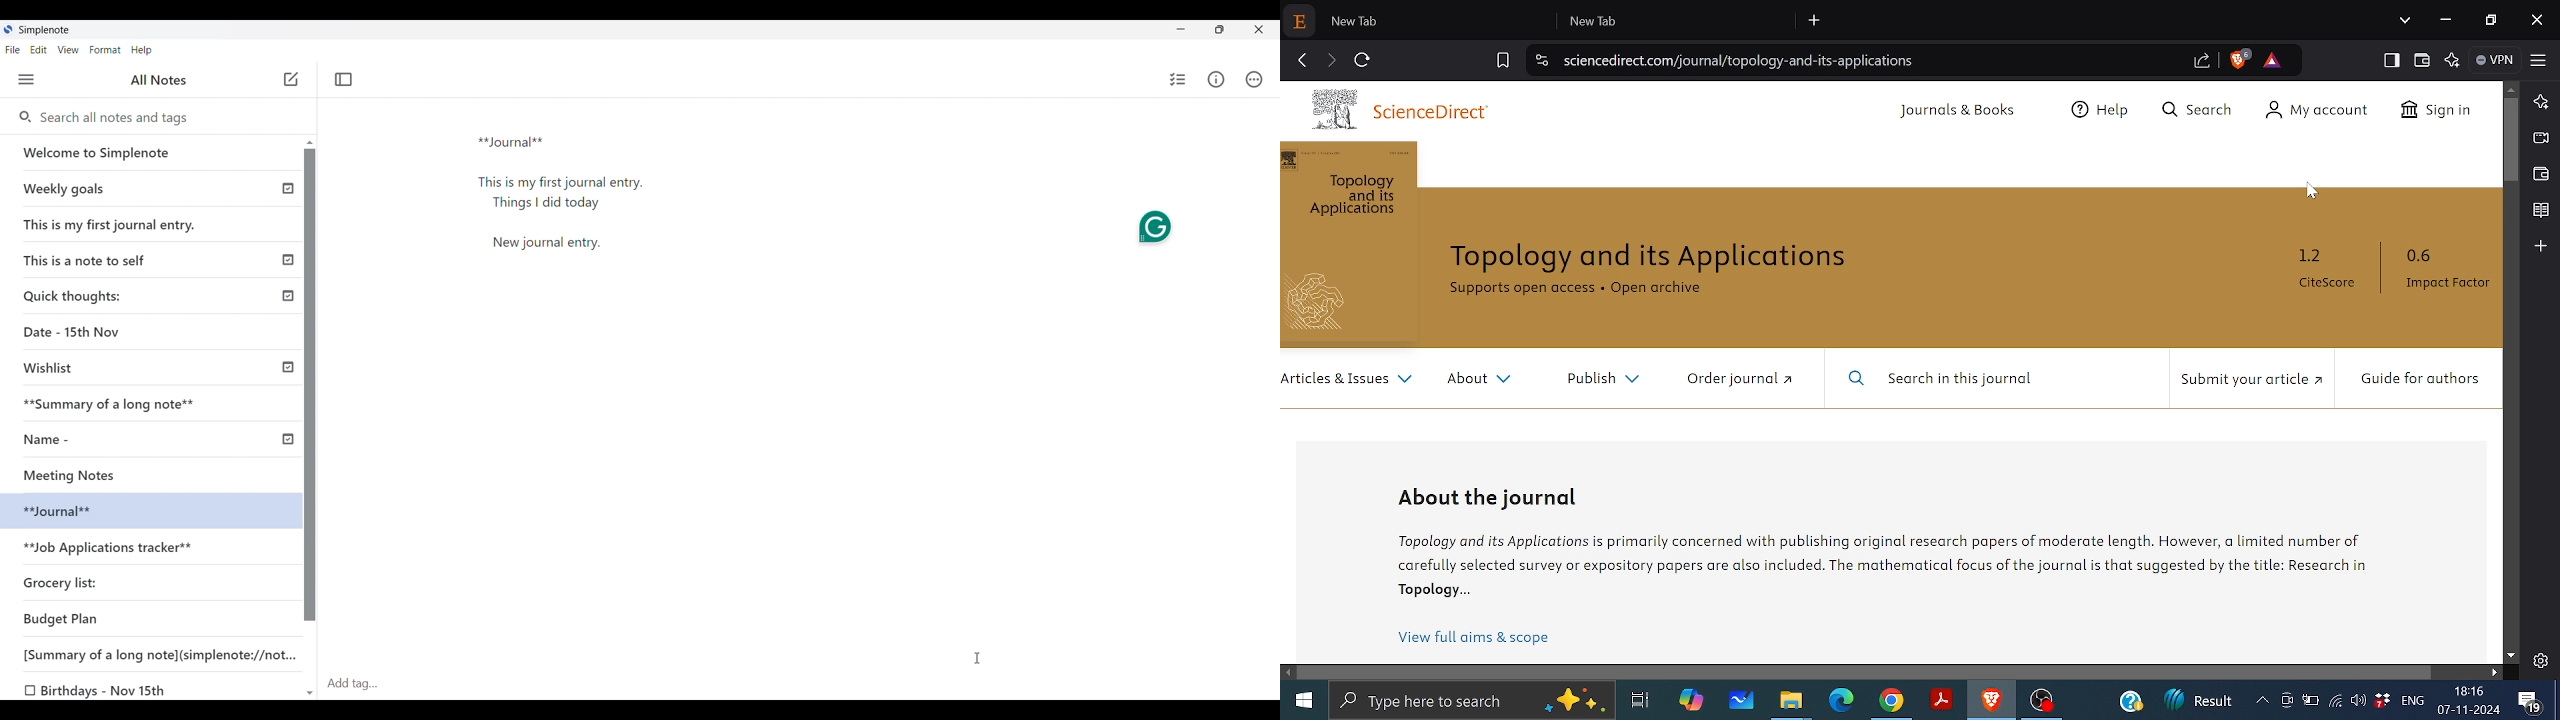 This screenshot has width=2576, height=728. Describe the element at coordinates (152, 152) in the screenshot. I see `Welcome note by SimpleNote` at that location.